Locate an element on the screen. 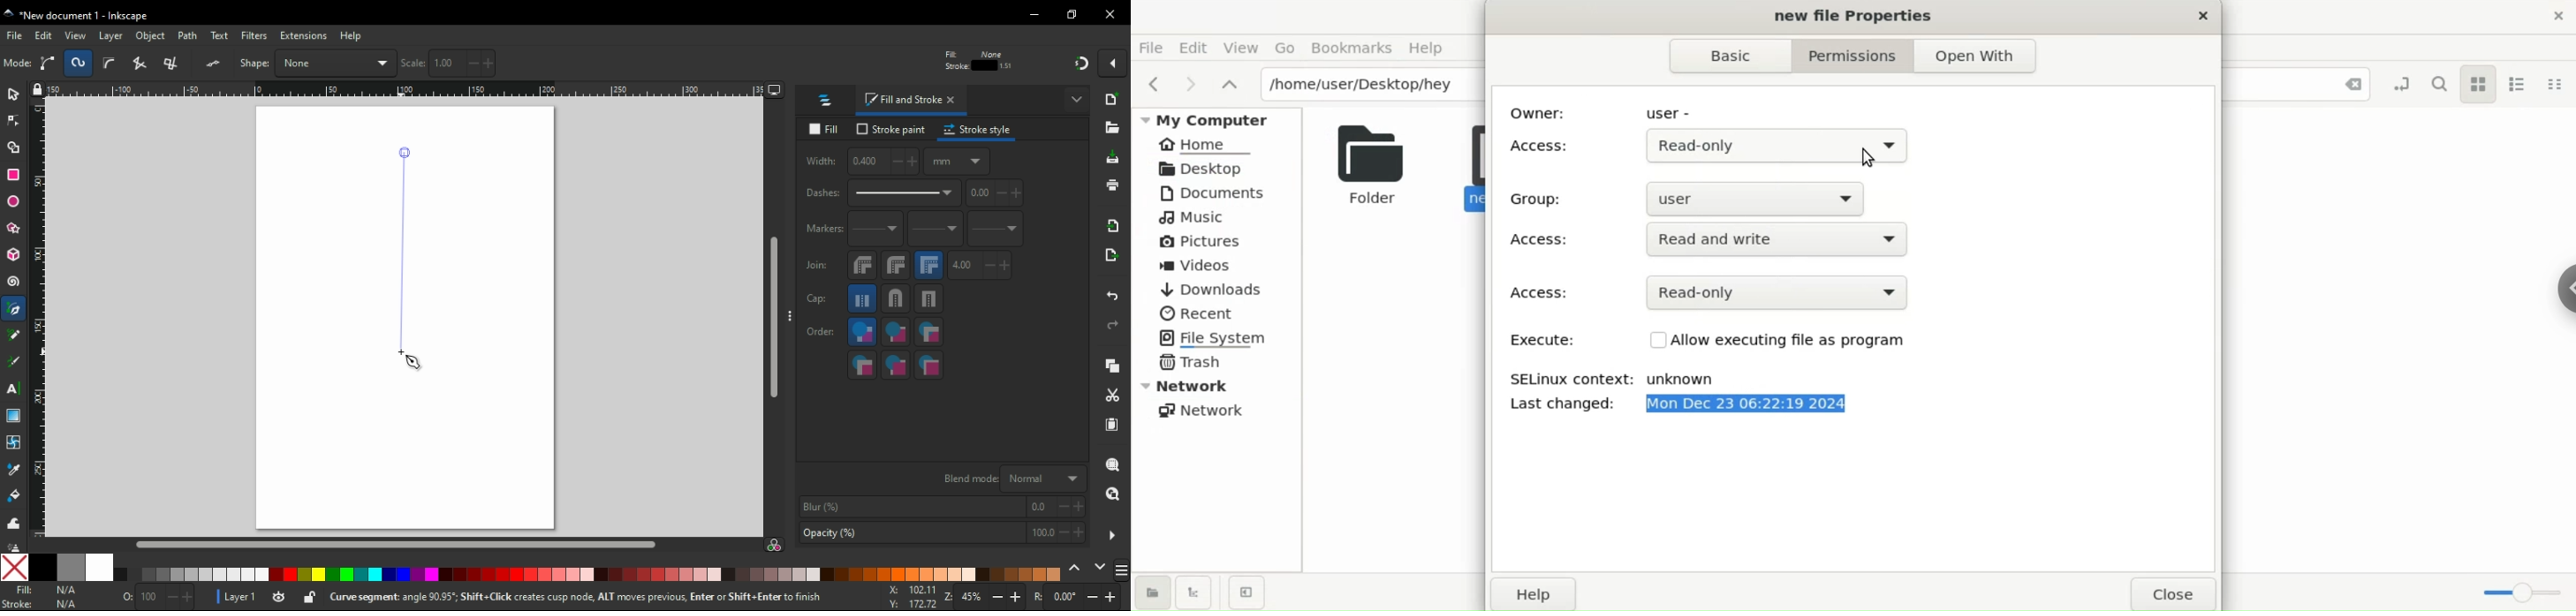 This screenshot has height=616, width=2576. 50% grey is located at coordinates (70, 567).